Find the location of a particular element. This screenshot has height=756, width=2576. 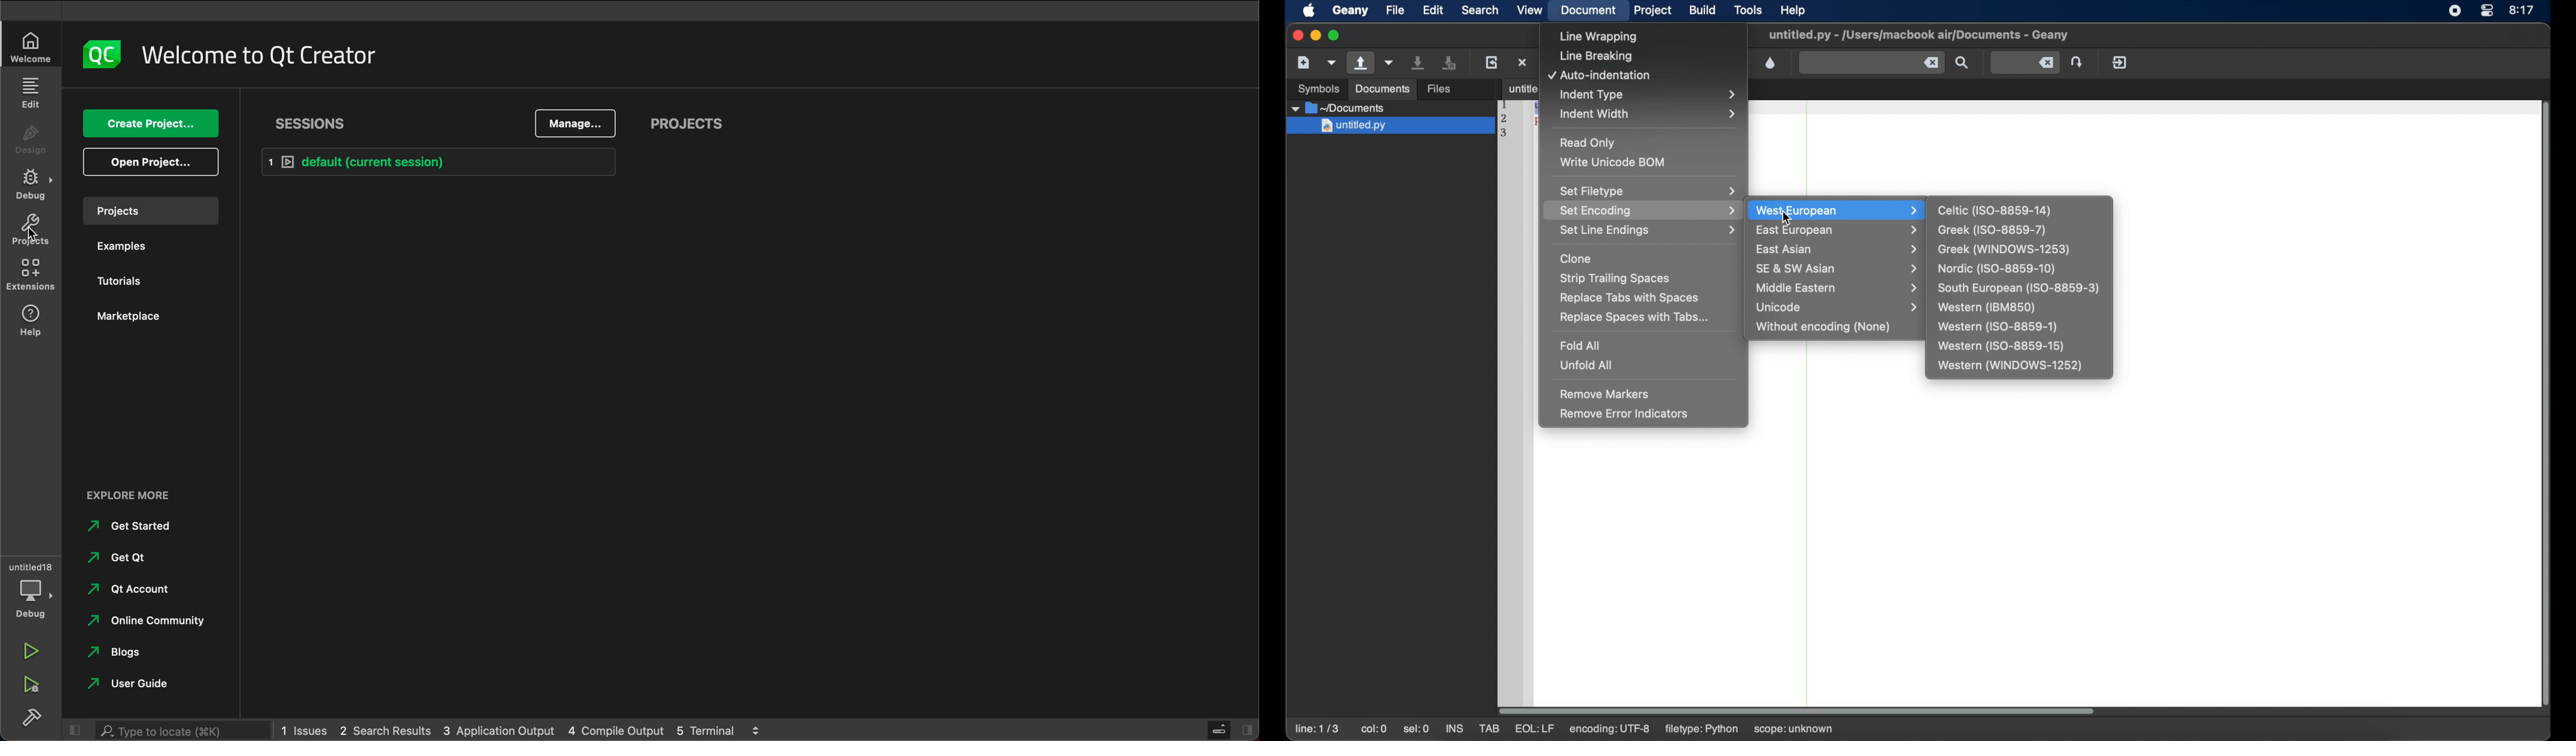

3 Application Output is located at coordinates (500, 731).